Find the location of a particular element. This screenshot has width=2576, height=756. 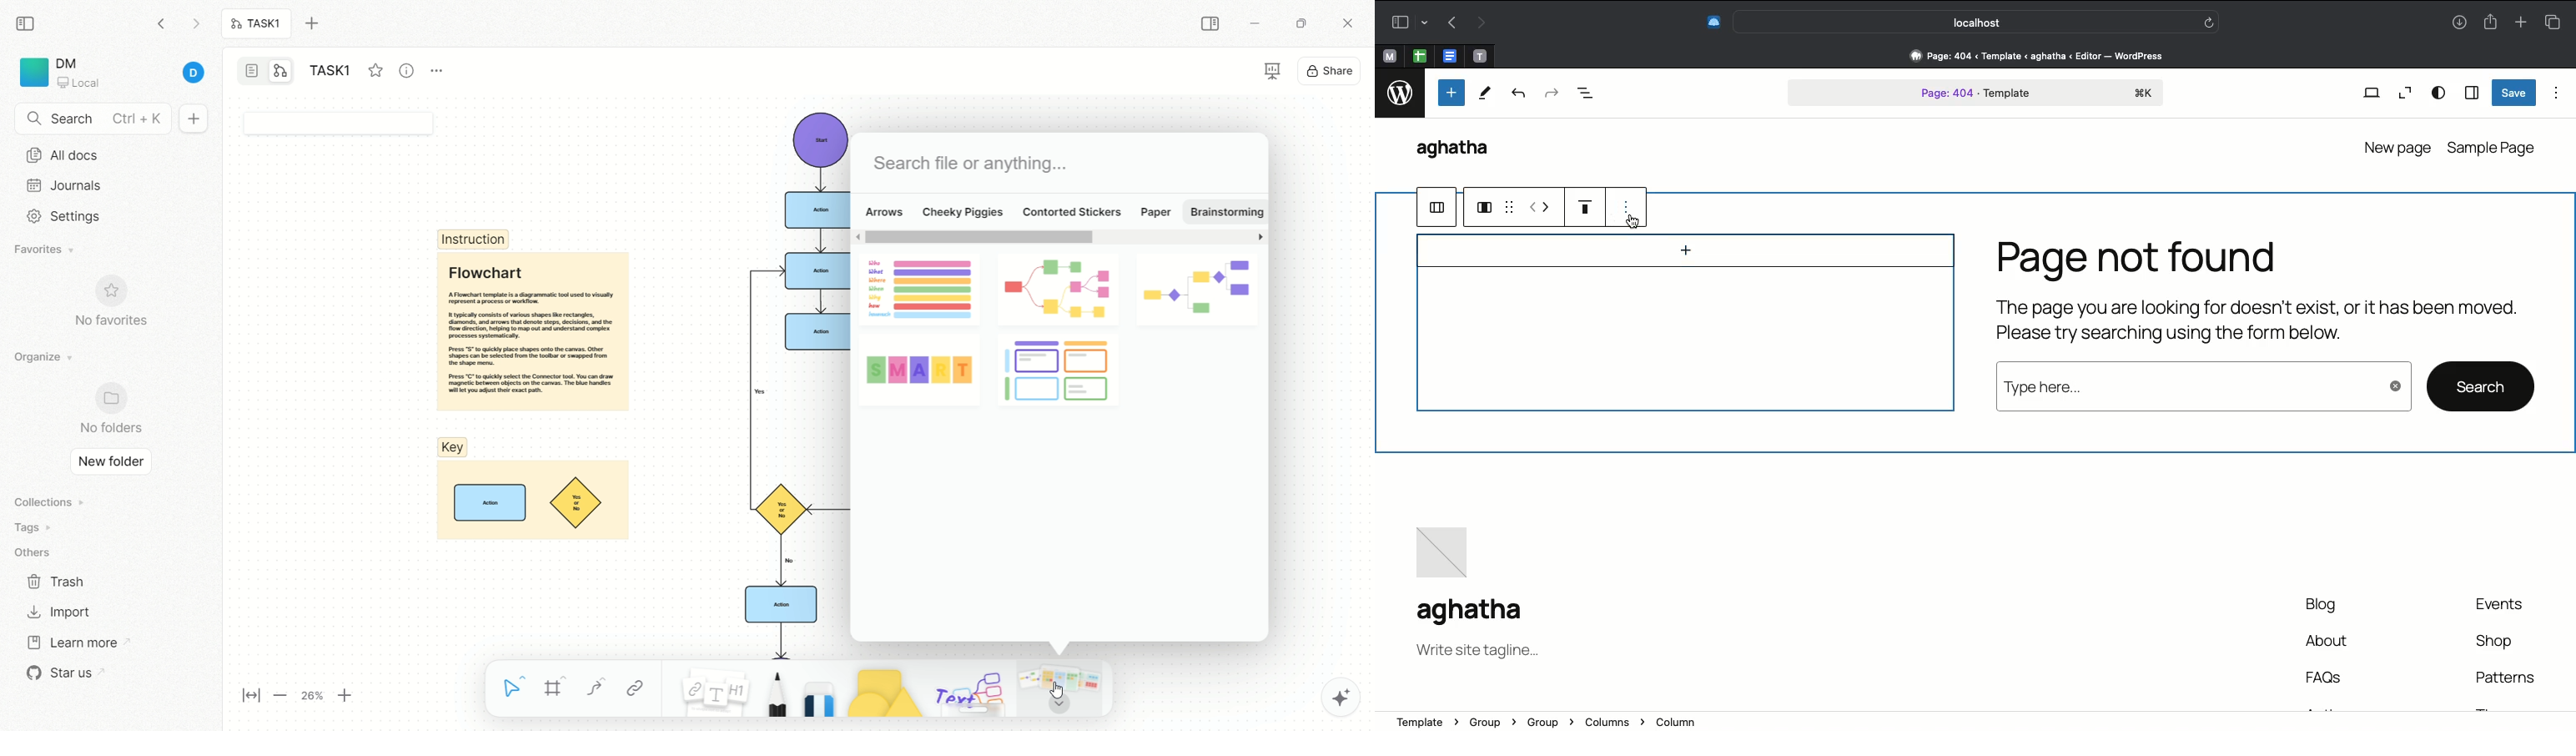

cursor is located at coordinates (1060, 691).